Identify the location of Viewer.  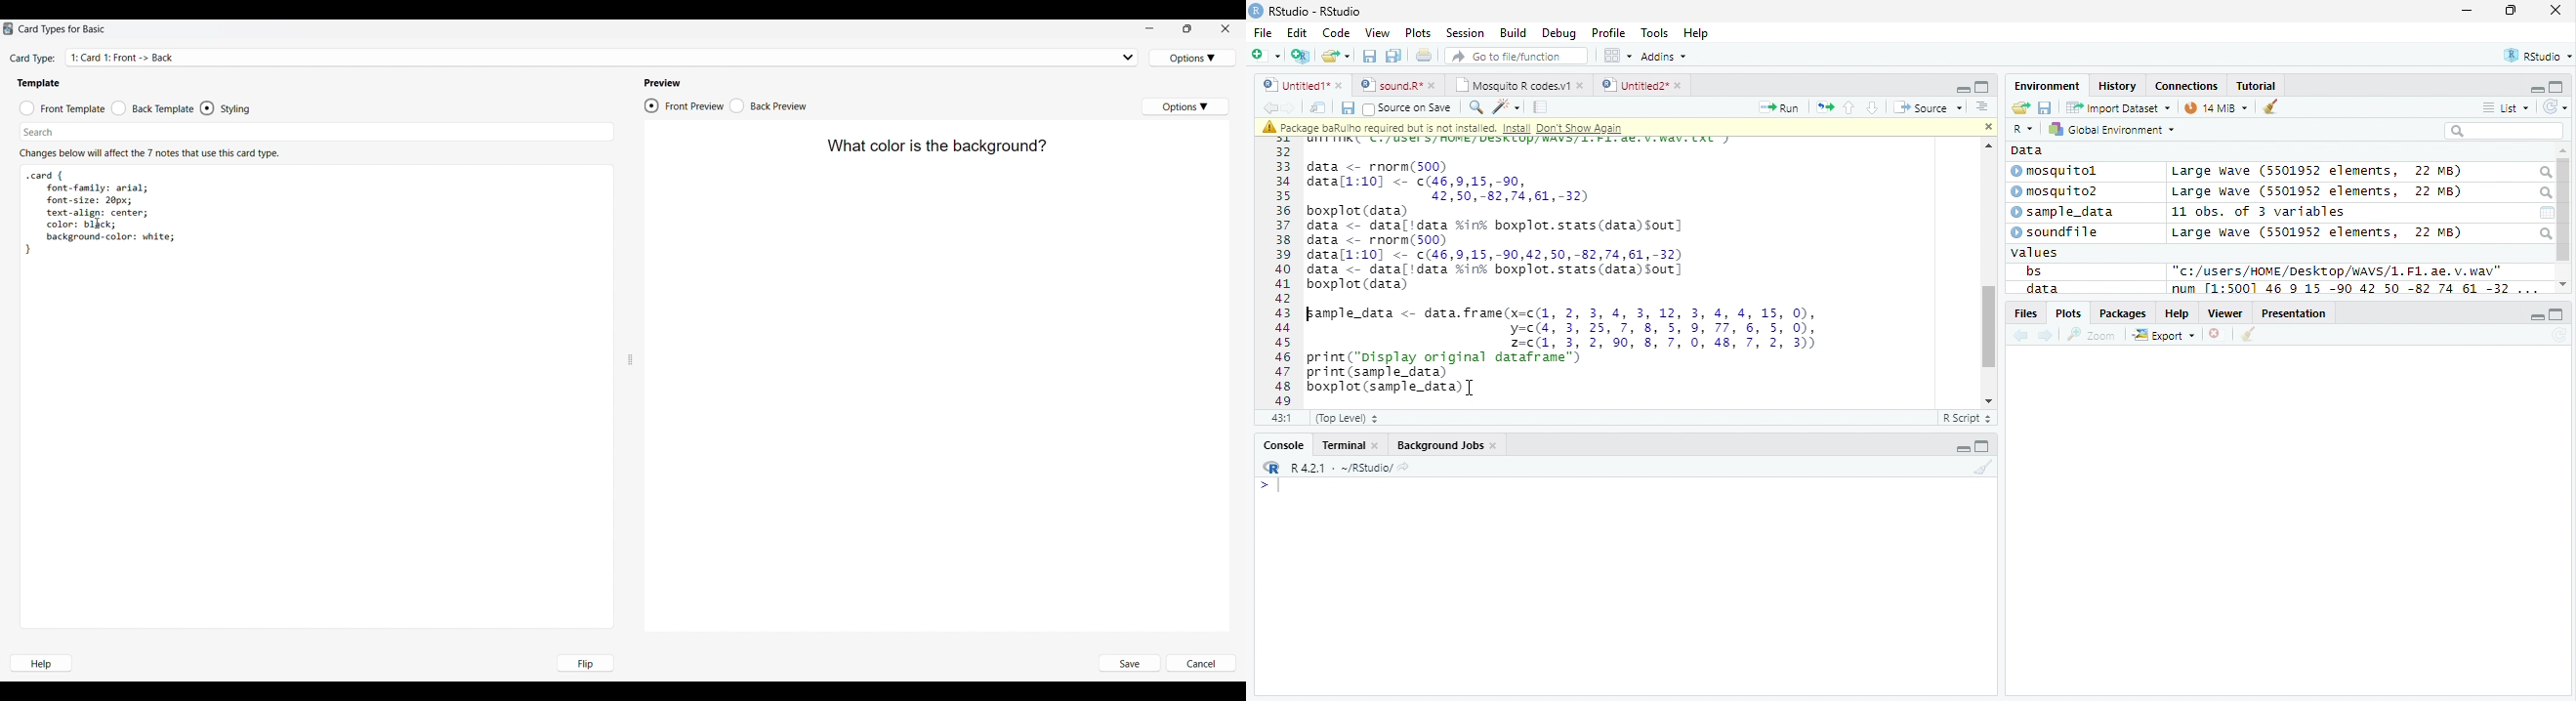
(2225, 313).